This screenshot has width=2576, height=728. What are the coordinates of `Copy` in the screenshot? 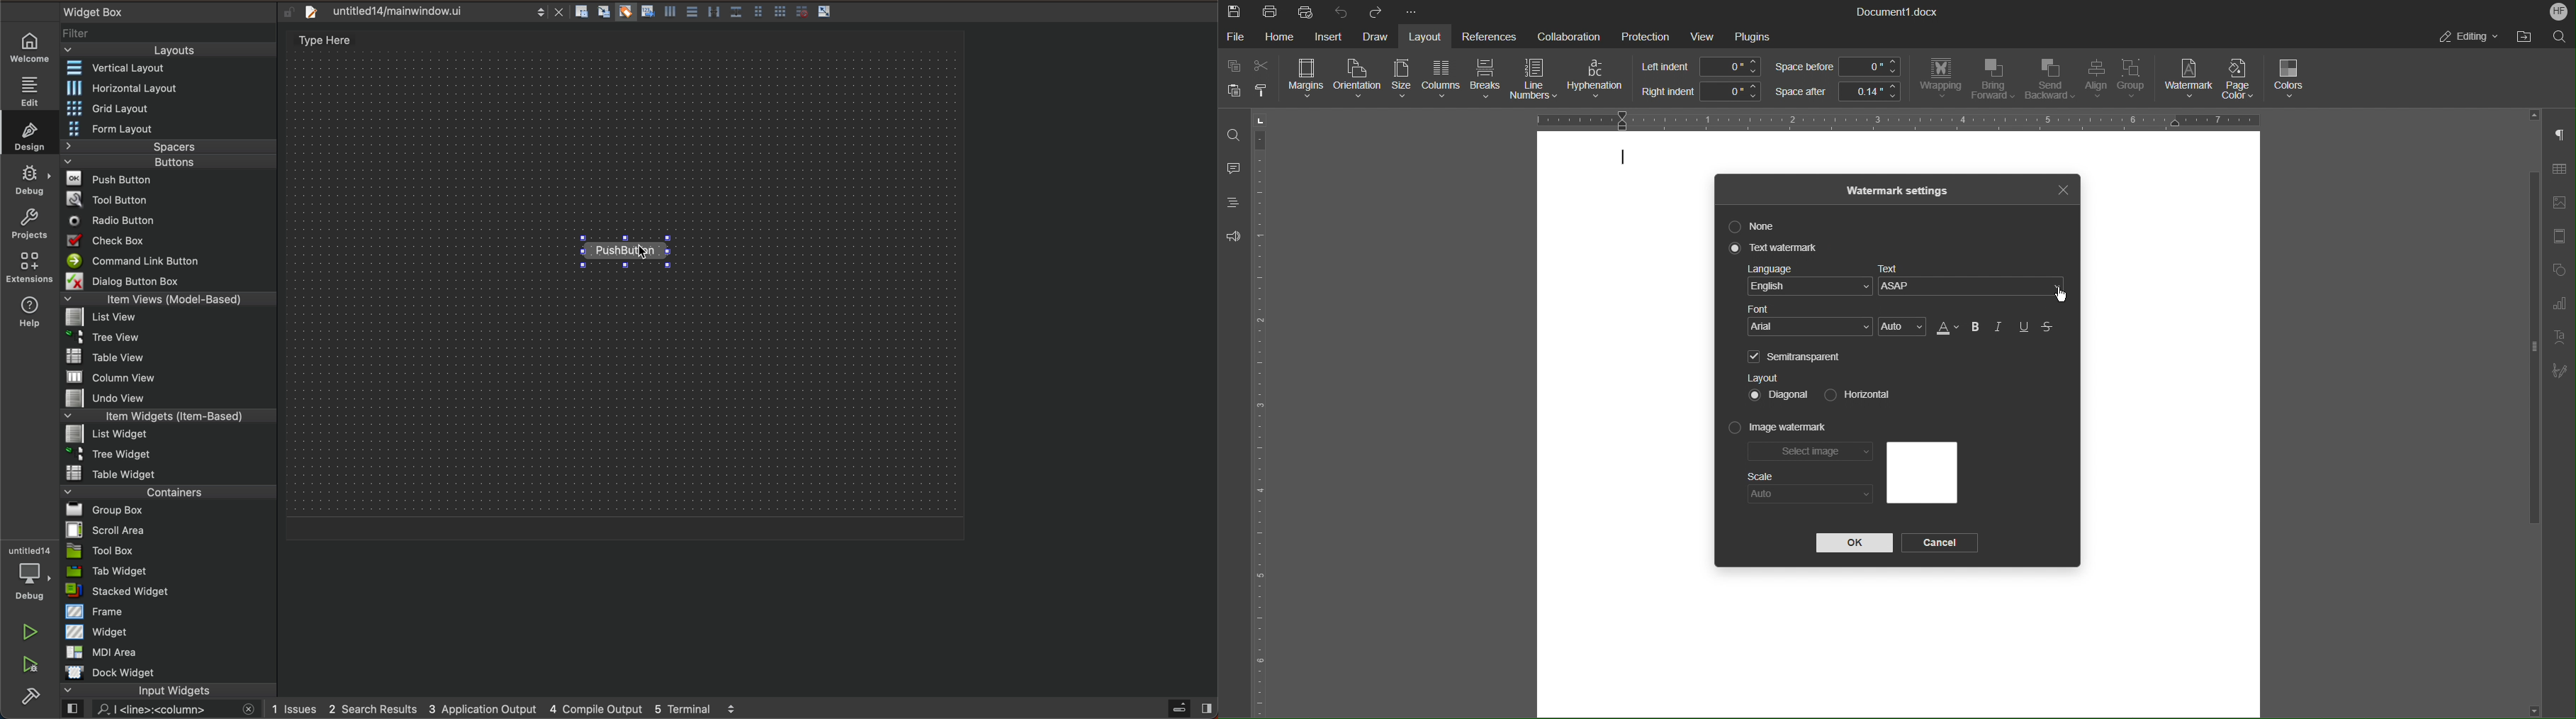 It's located at (1235, 67).